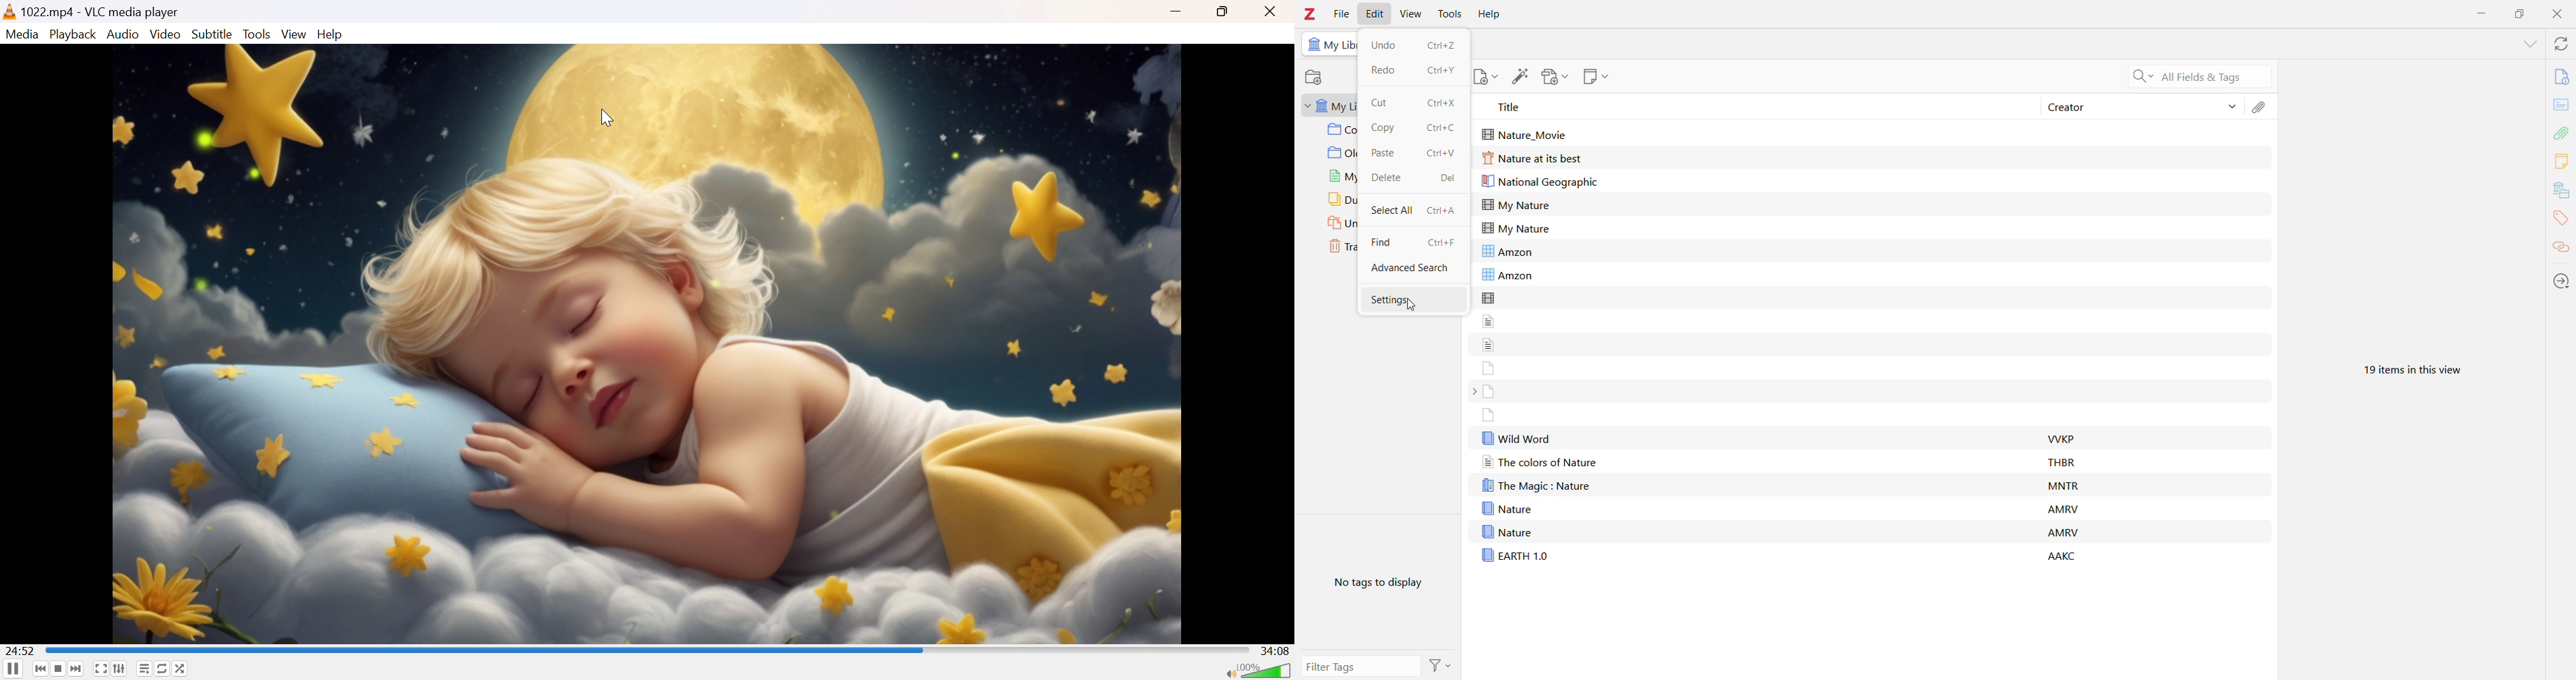  I want to click on The Magic : Nature, so click(1543, 485).